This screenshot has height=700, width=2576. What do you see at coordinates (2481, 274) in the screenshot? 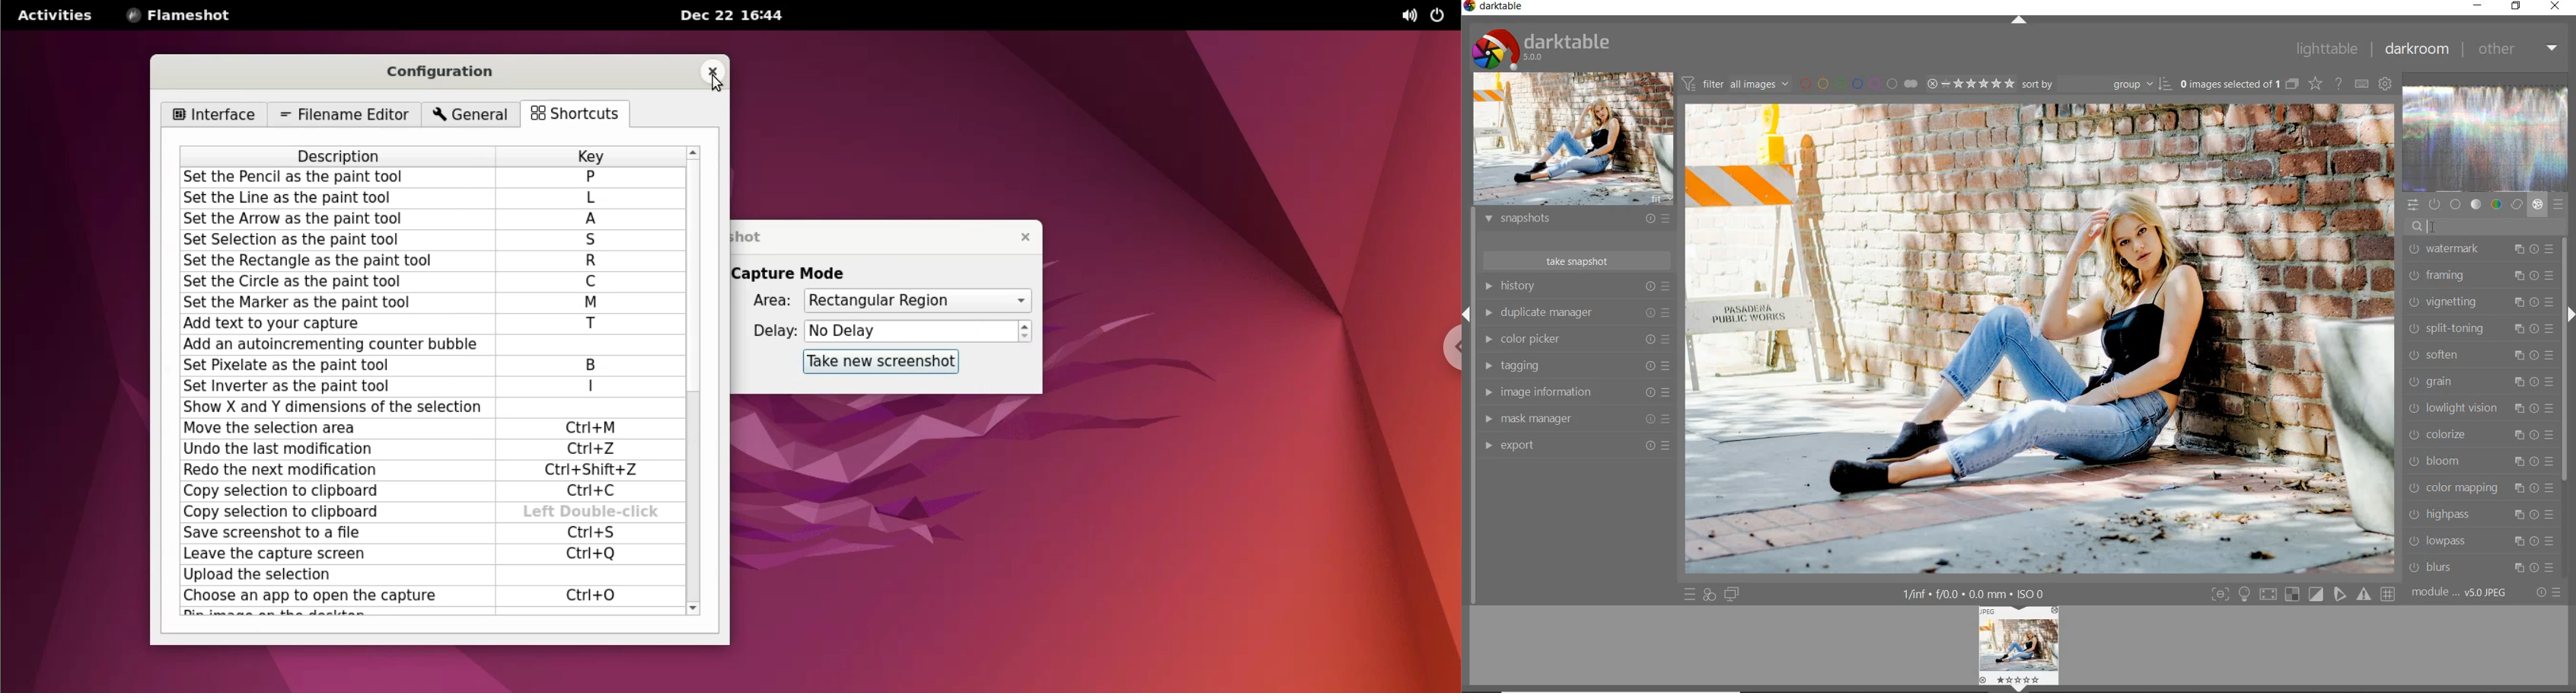
I see `framing` at bounding box center [2481, 274].